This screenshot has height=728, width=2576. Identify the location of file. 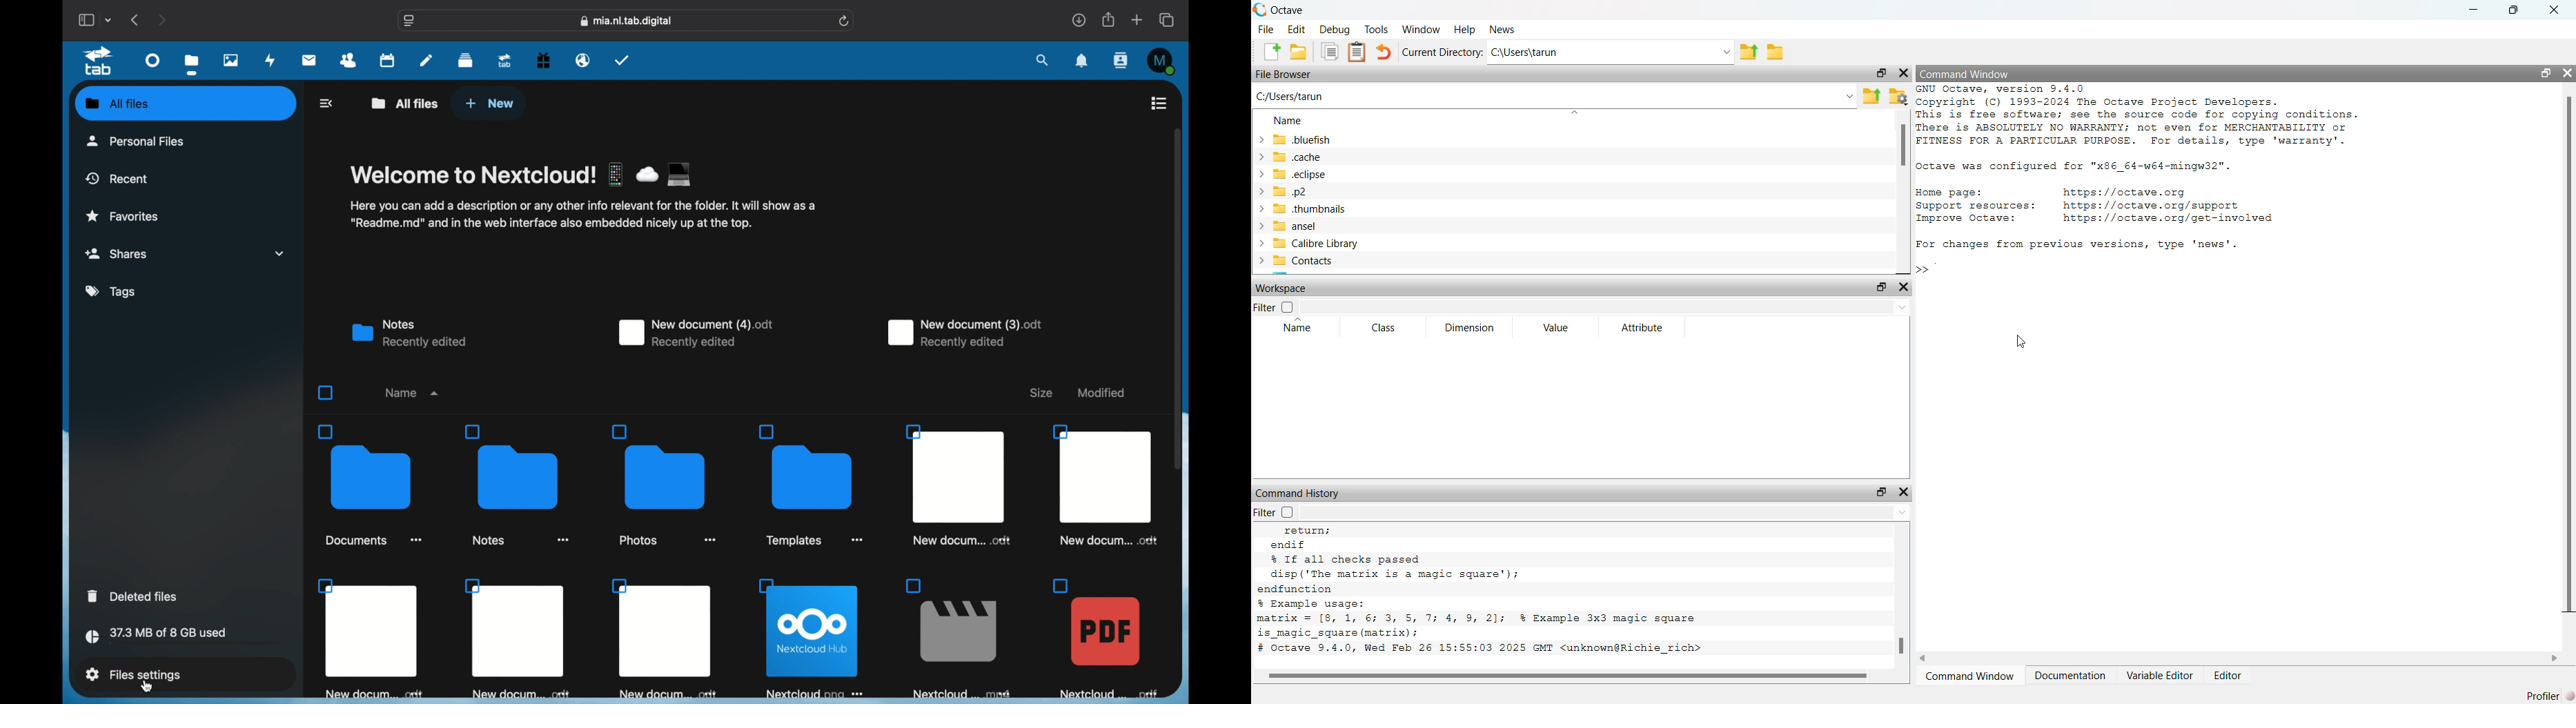
(1105, 484).